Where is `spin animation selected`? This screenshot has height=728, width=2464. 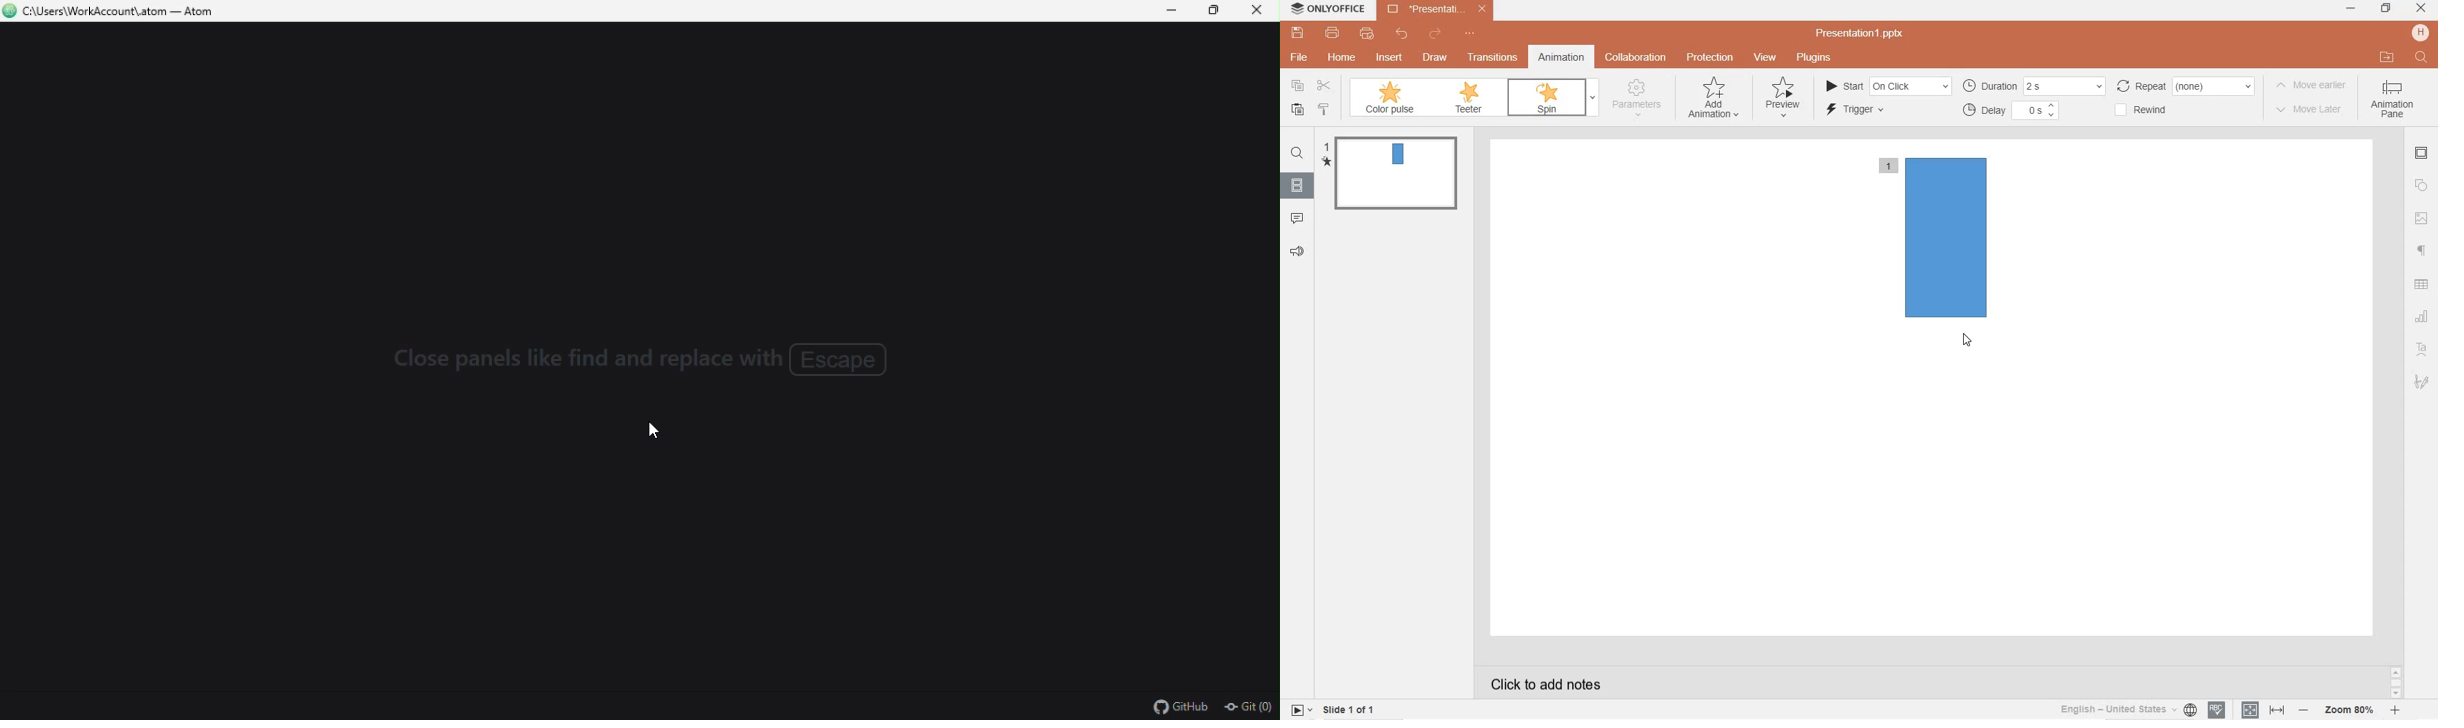 spin animation selected is located at coordinates (1543, 98).